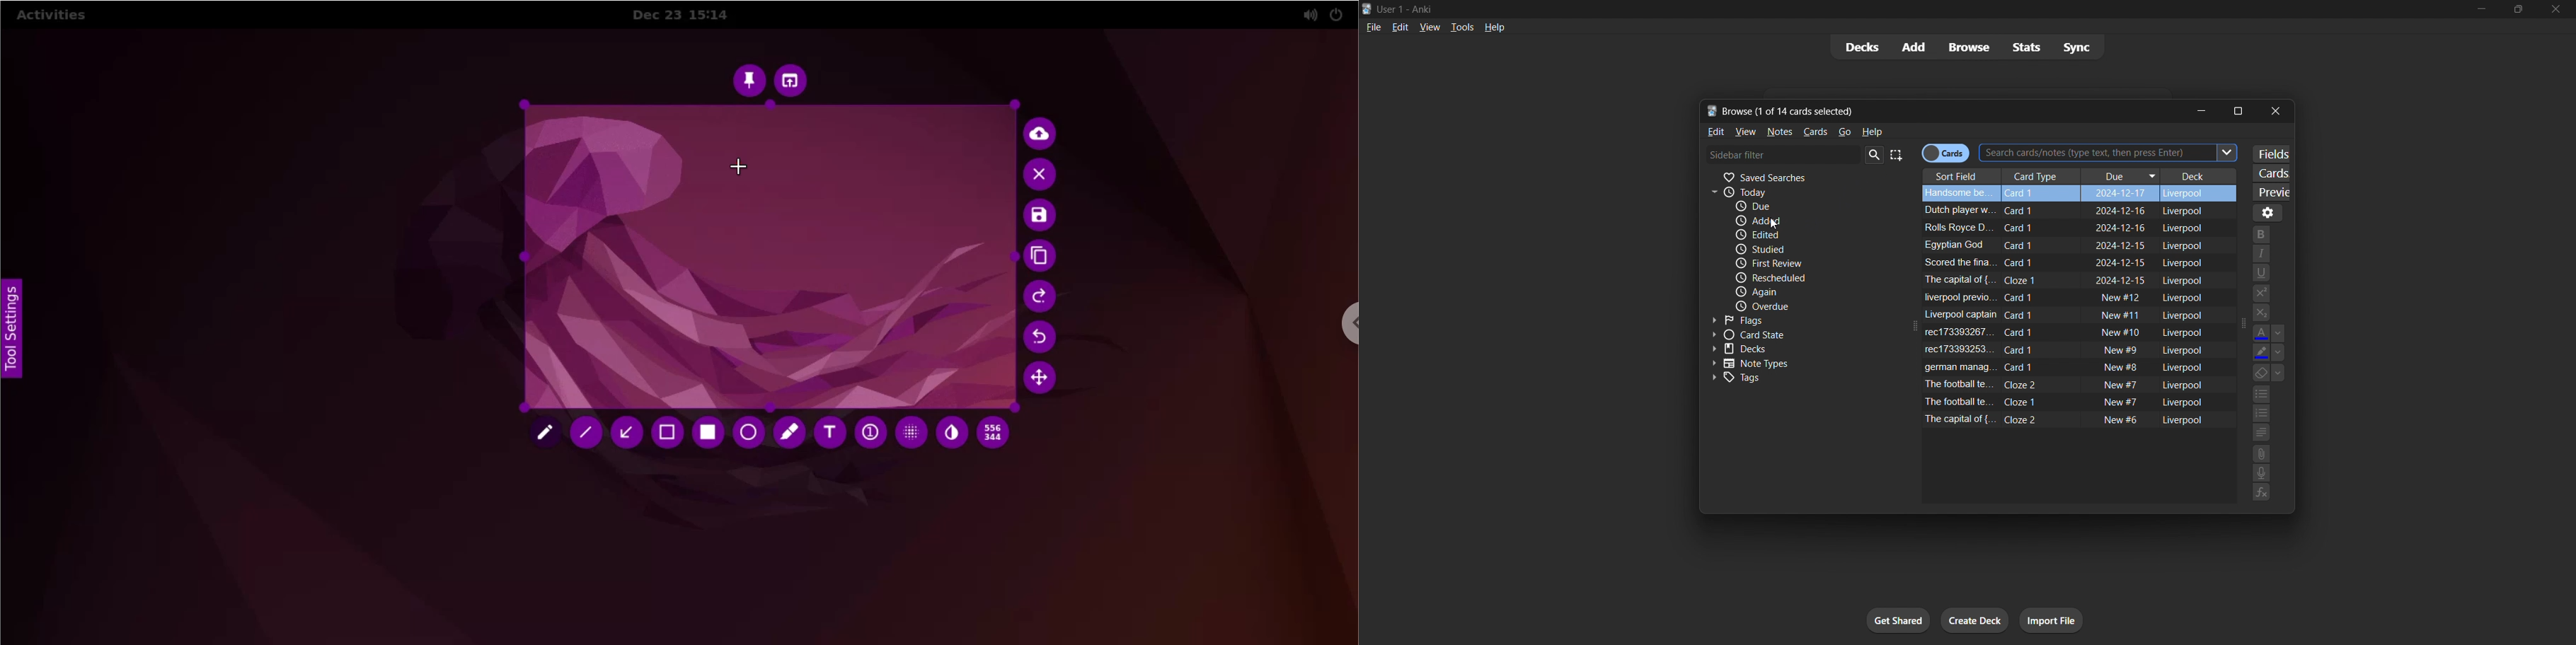 The width and height of the screenshot is (2576, 672). What do you see at coordinates (1966, 46) in the screenshot?
I see `browse` at bounding box center [1966, 46].